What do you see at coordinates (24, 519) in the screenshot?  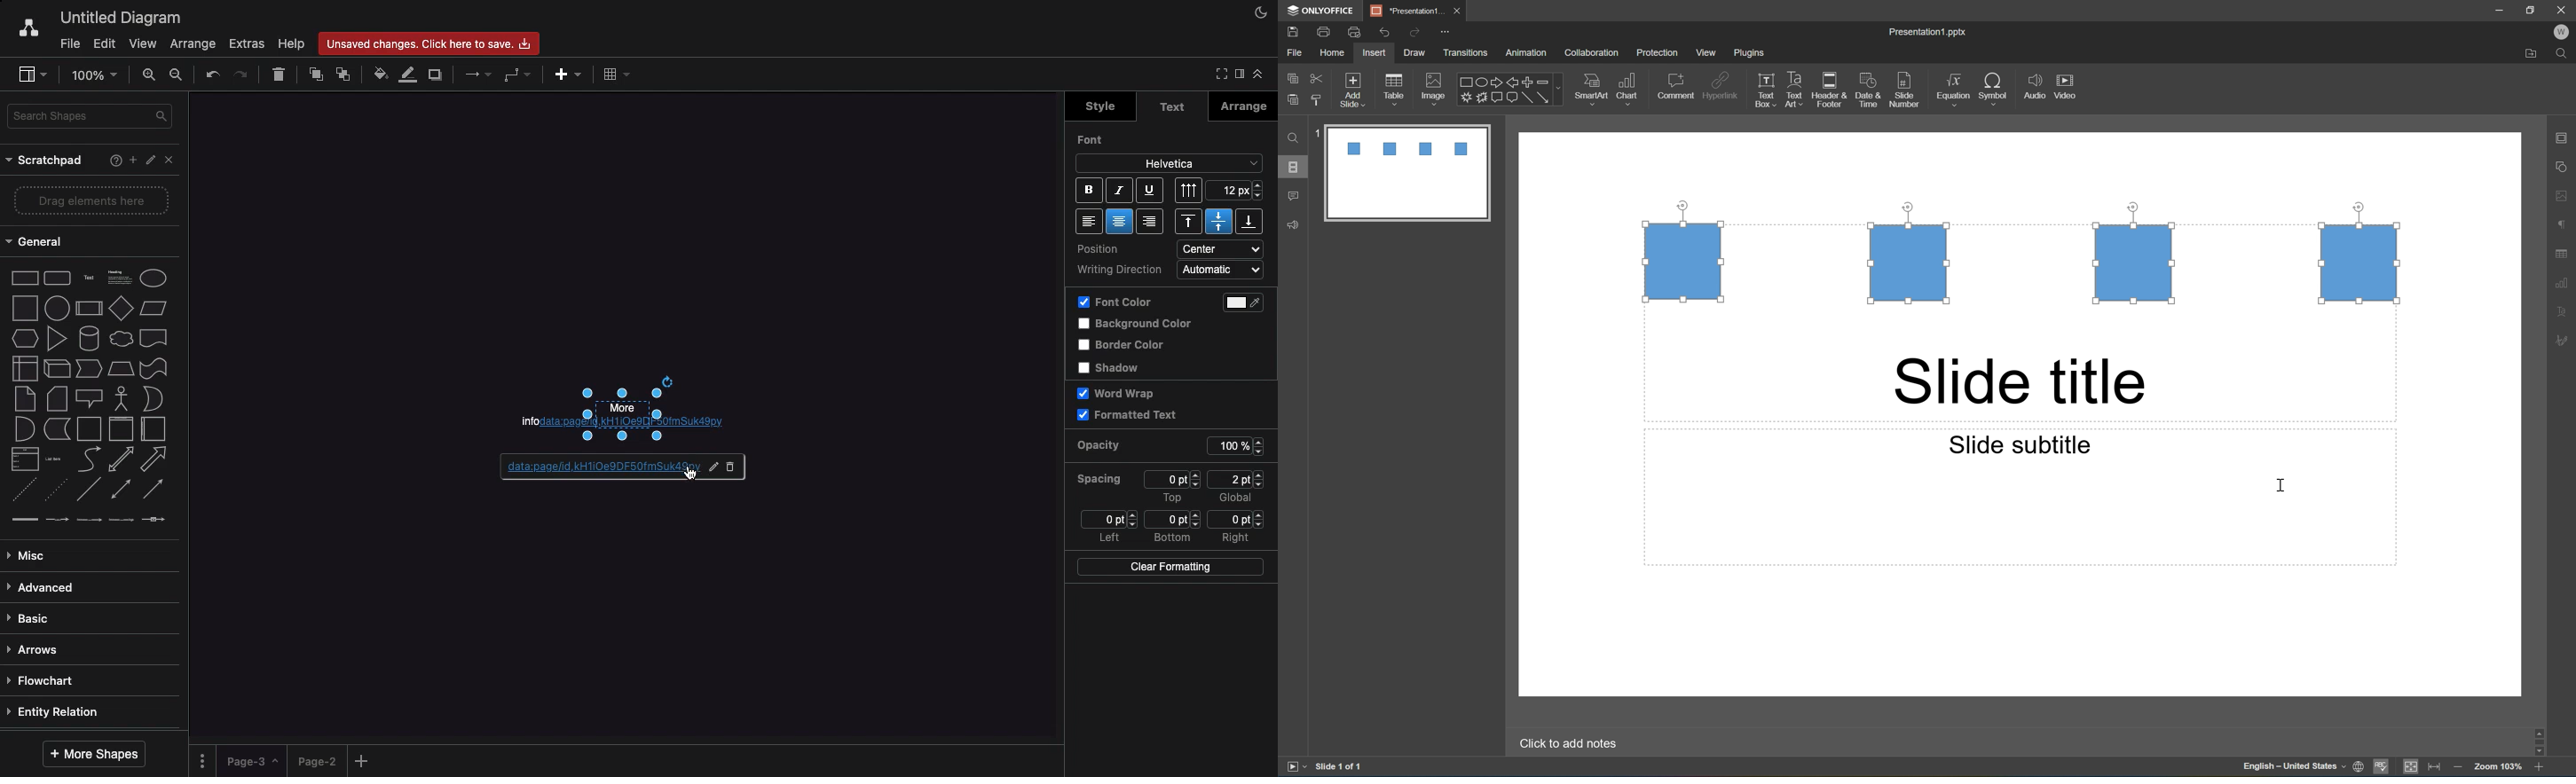 I see `link` at bounding box center [24, 519].